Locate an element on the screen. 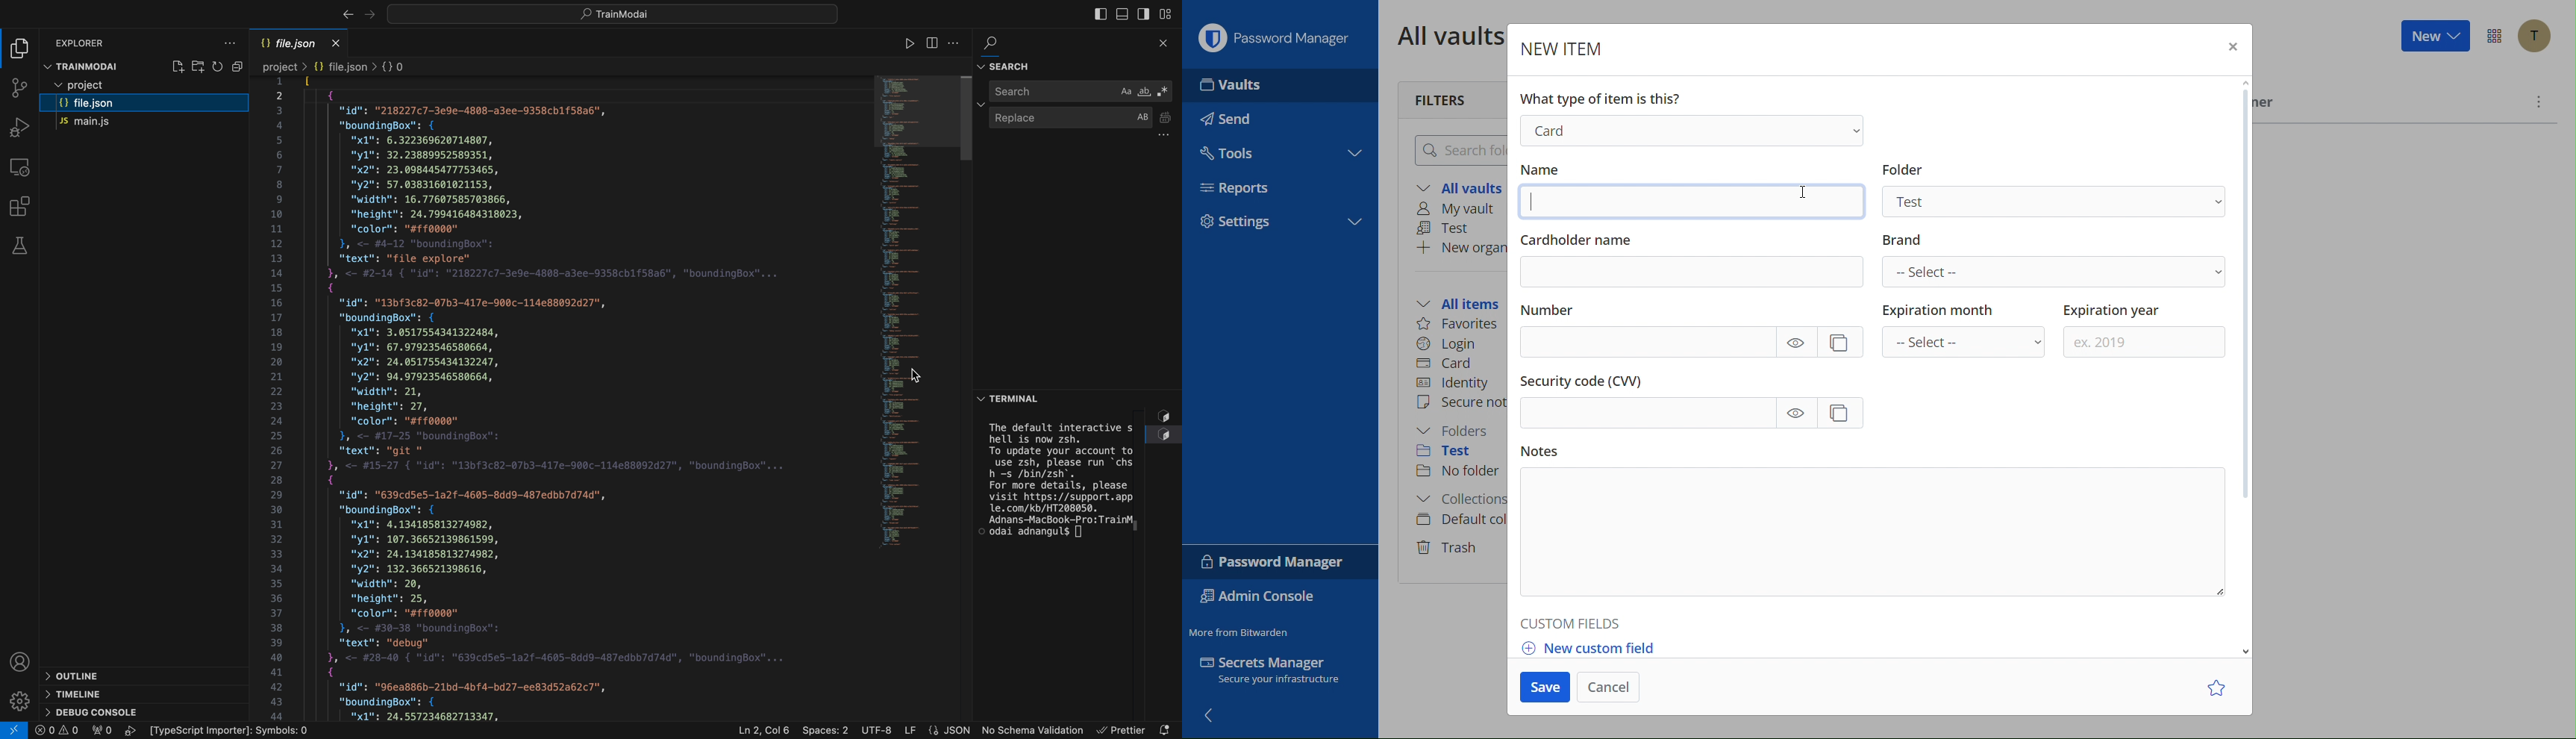 The height and width of the screenshot is (756, 2576). toggle bar is located at coordinates (1120, 15).